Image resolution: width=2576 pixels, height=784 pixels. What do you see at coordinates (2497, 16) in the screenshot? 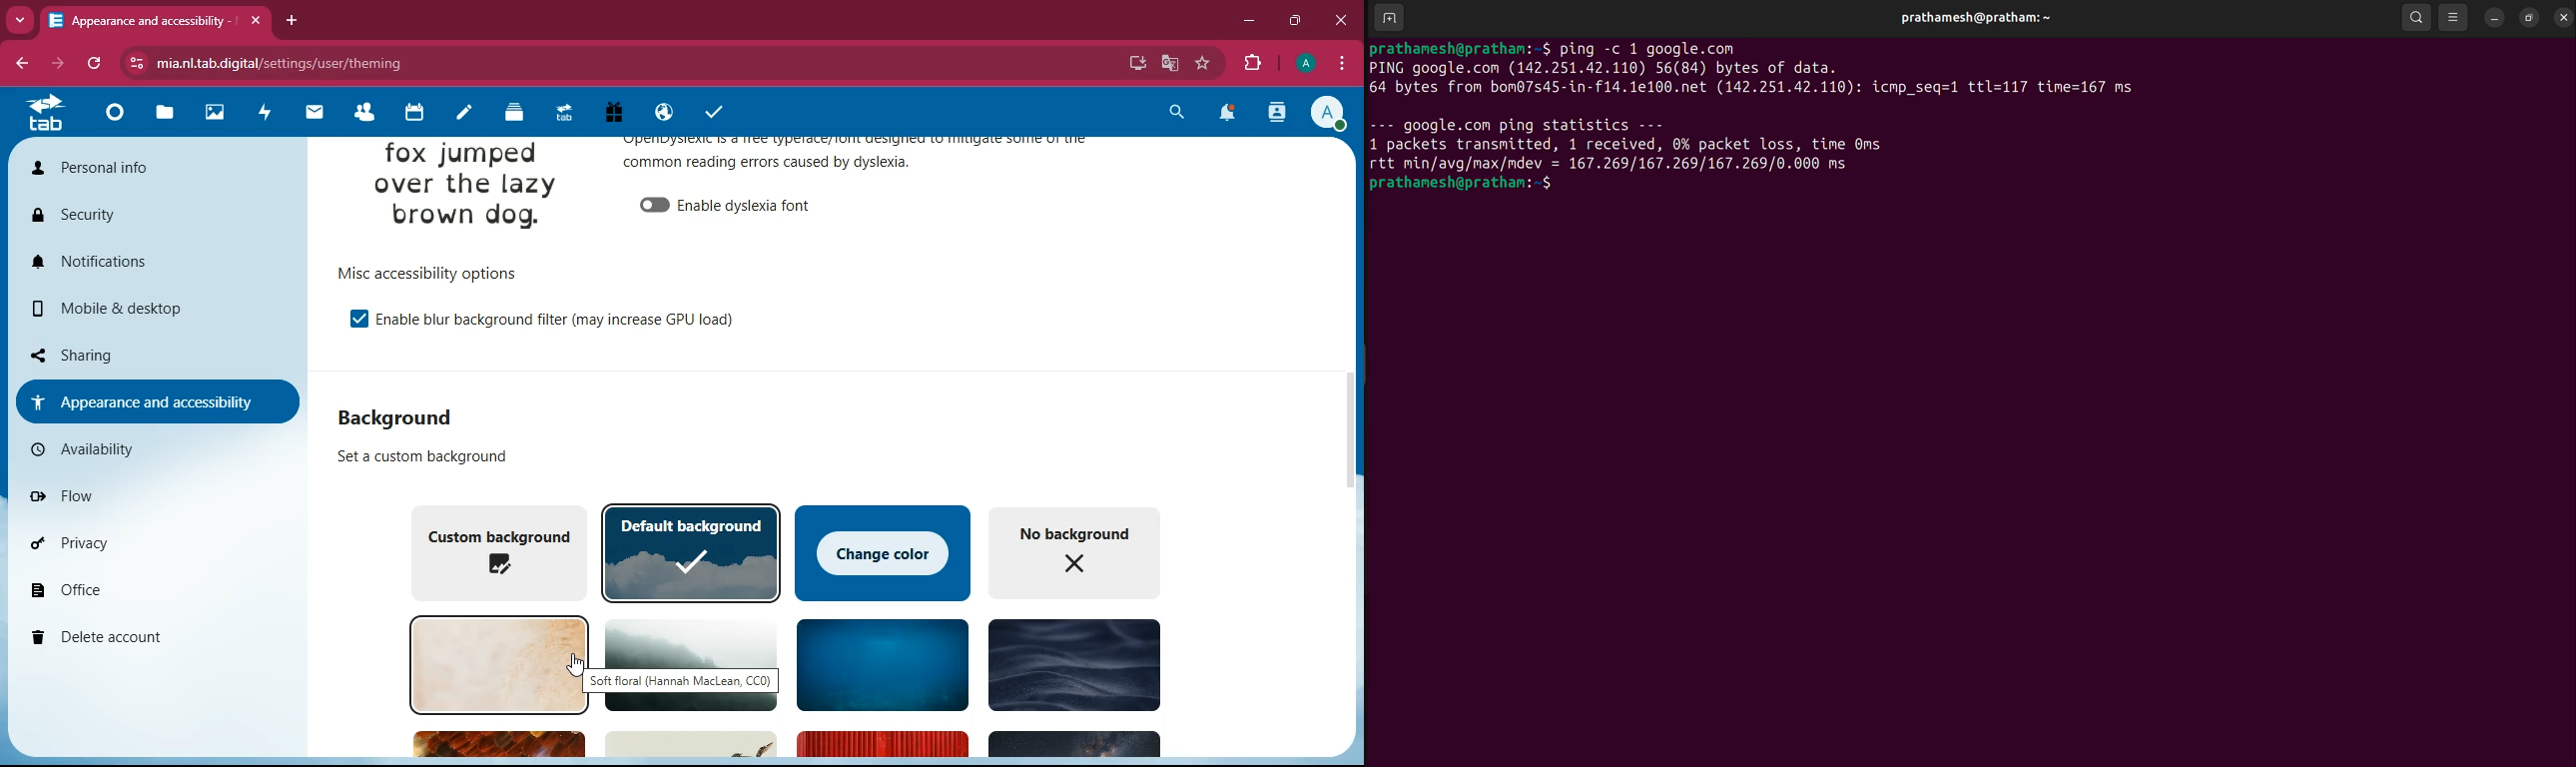
I see `minimize` at bounding box center [2497, 16].